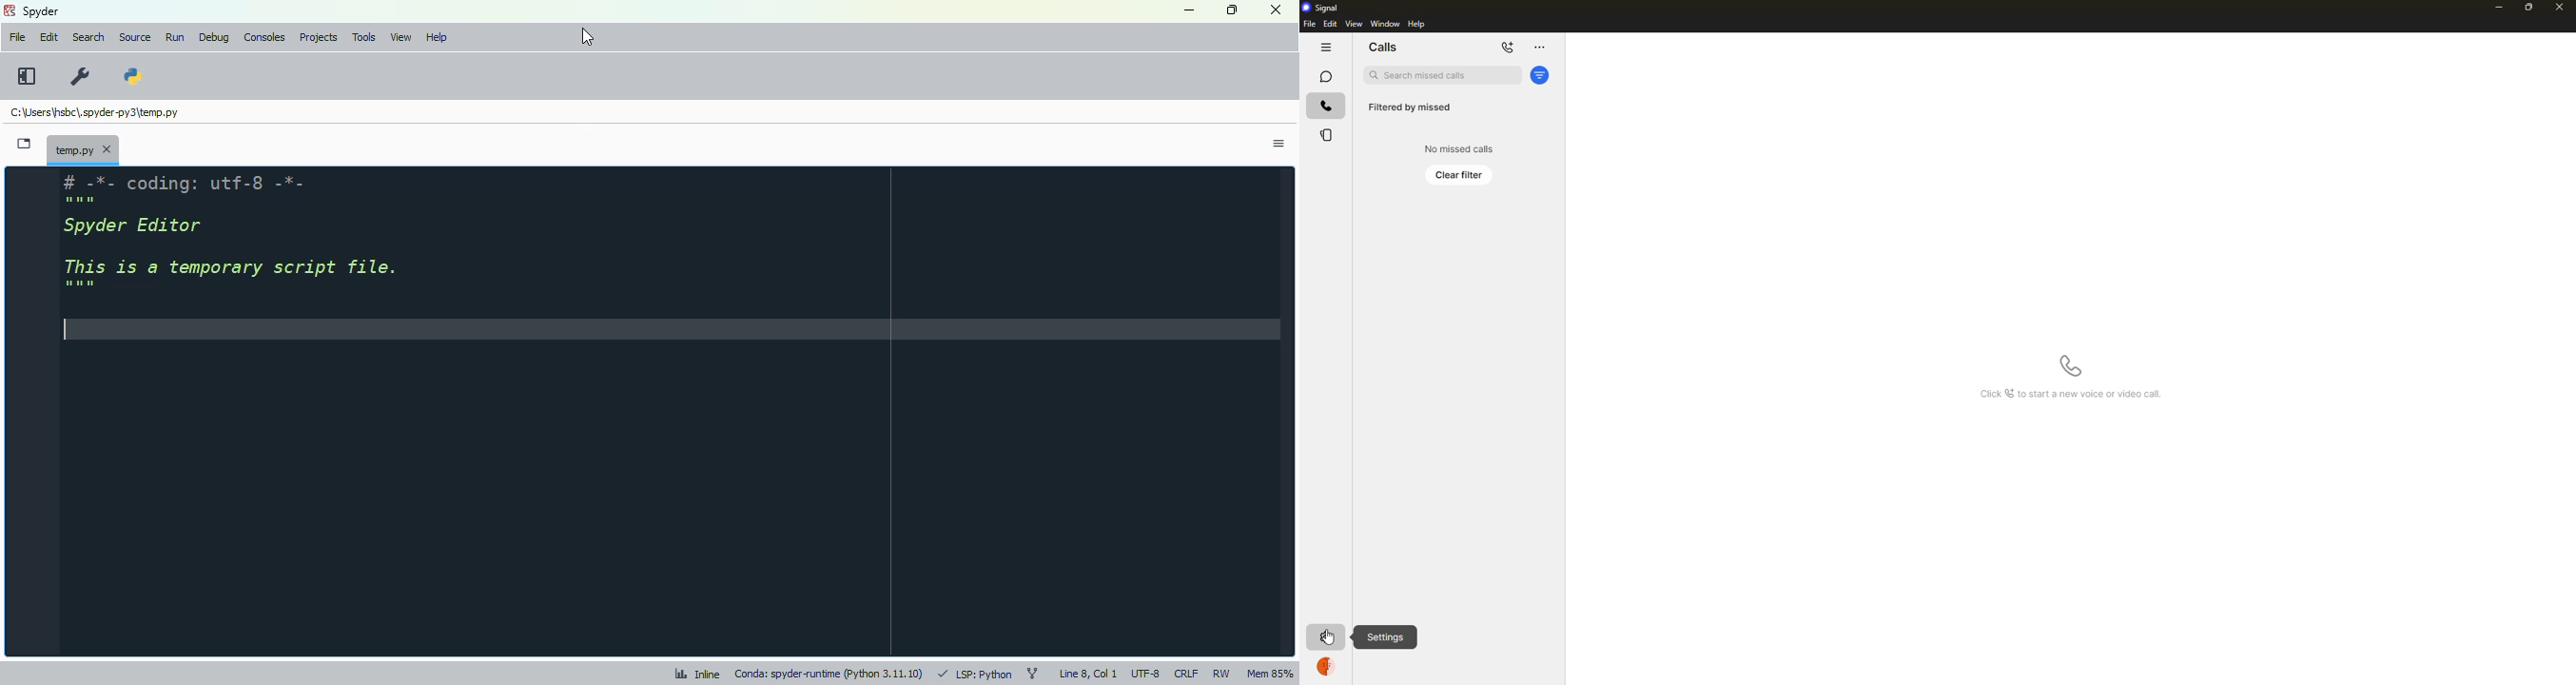  Describe the element at coordinates (1416, 24) in the screenshot. I see `help` at that location.